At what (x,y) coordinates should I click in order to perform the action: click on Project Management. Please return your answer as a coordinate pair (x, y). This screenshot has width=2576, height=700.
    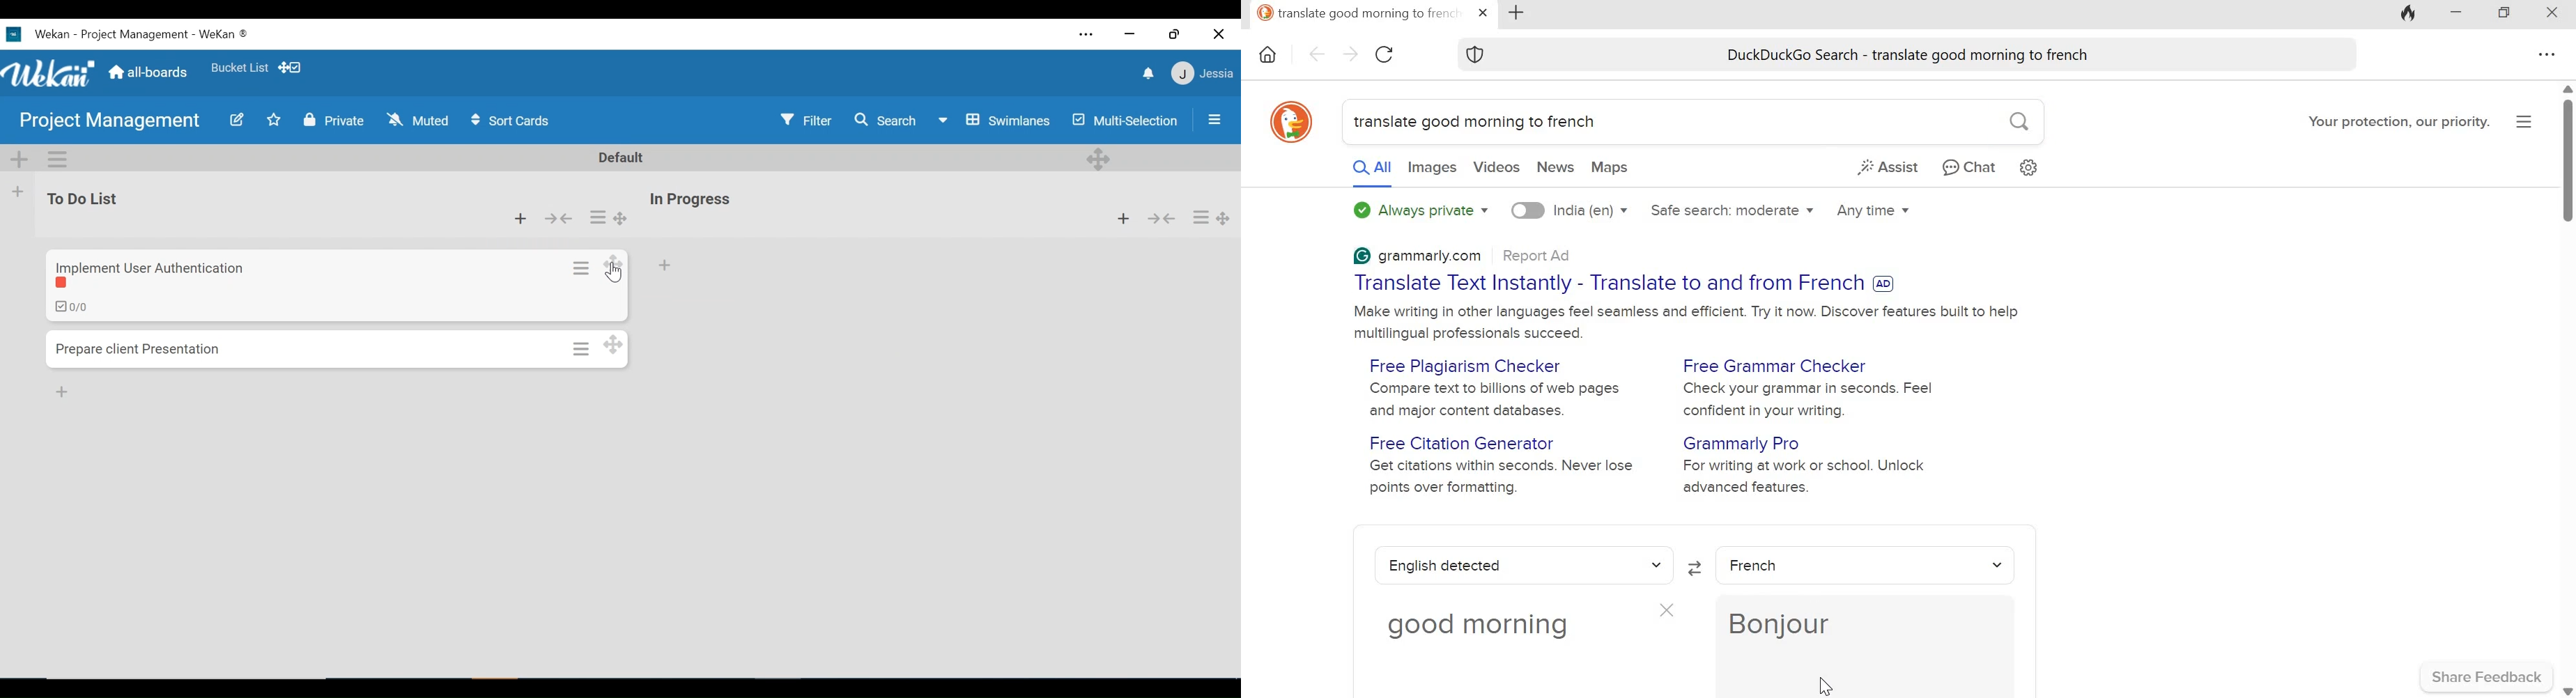
    Looking at the image, I should click on (107, 121).